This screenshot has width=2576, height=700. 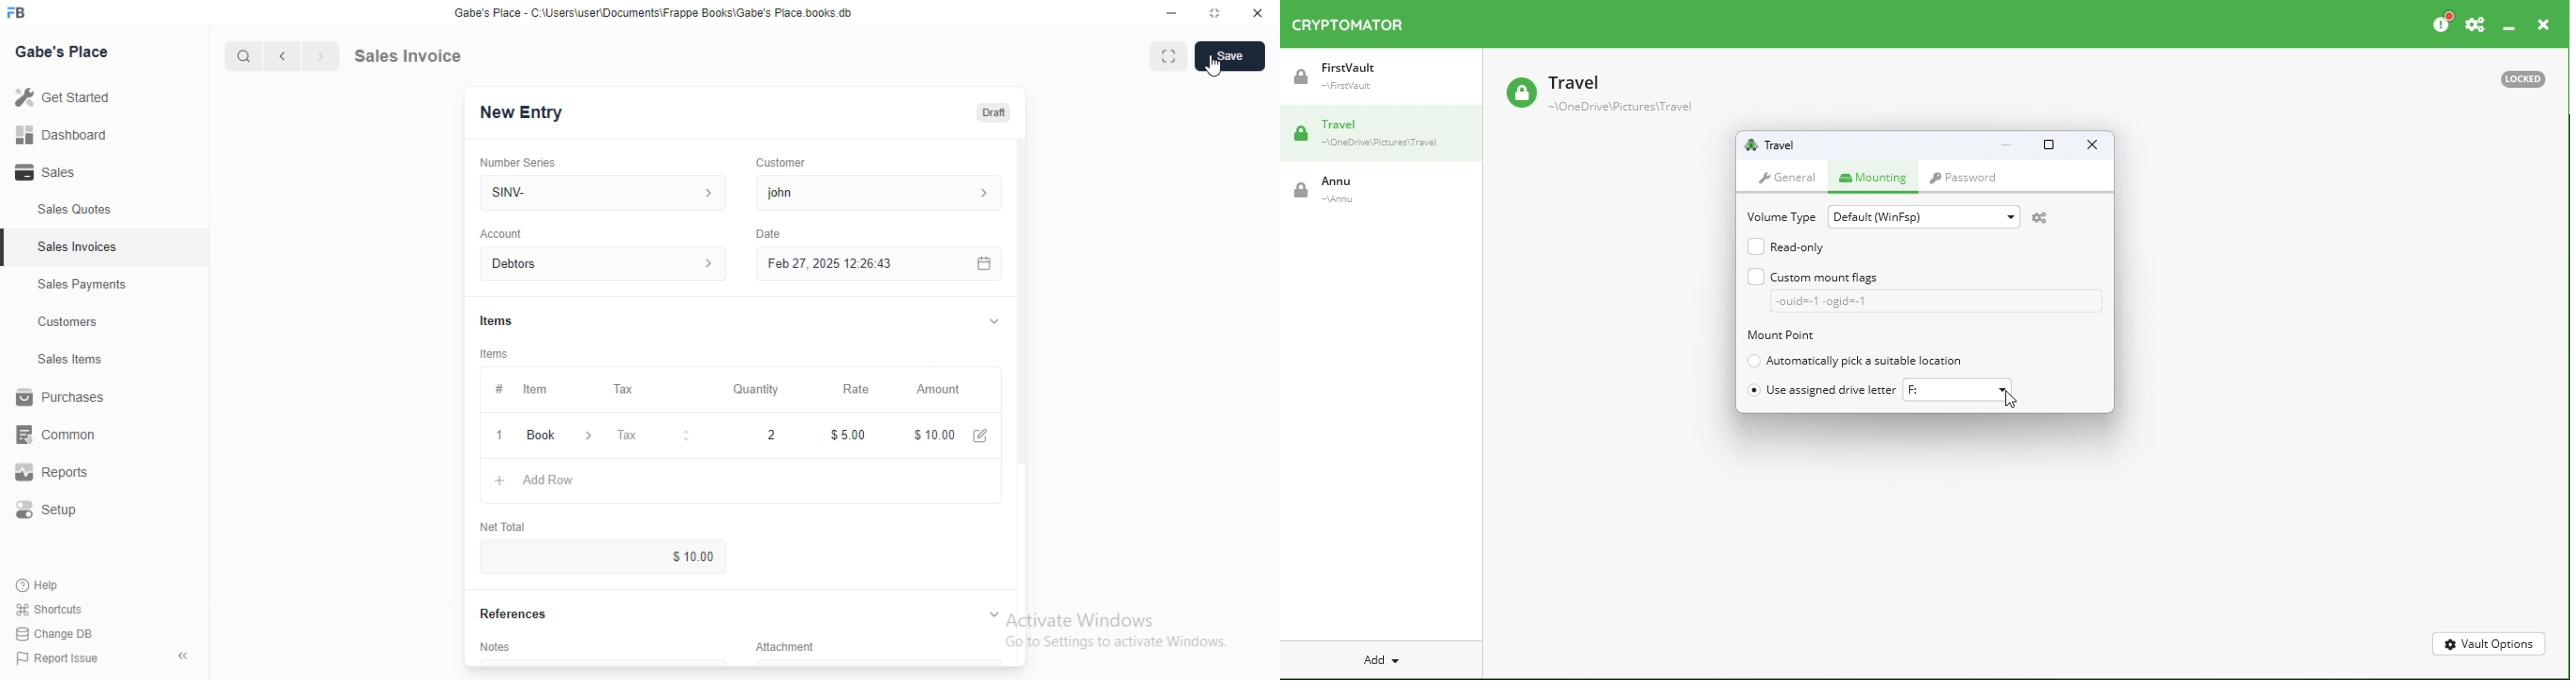 I want to click on Add row, so click(x=533, y=480).